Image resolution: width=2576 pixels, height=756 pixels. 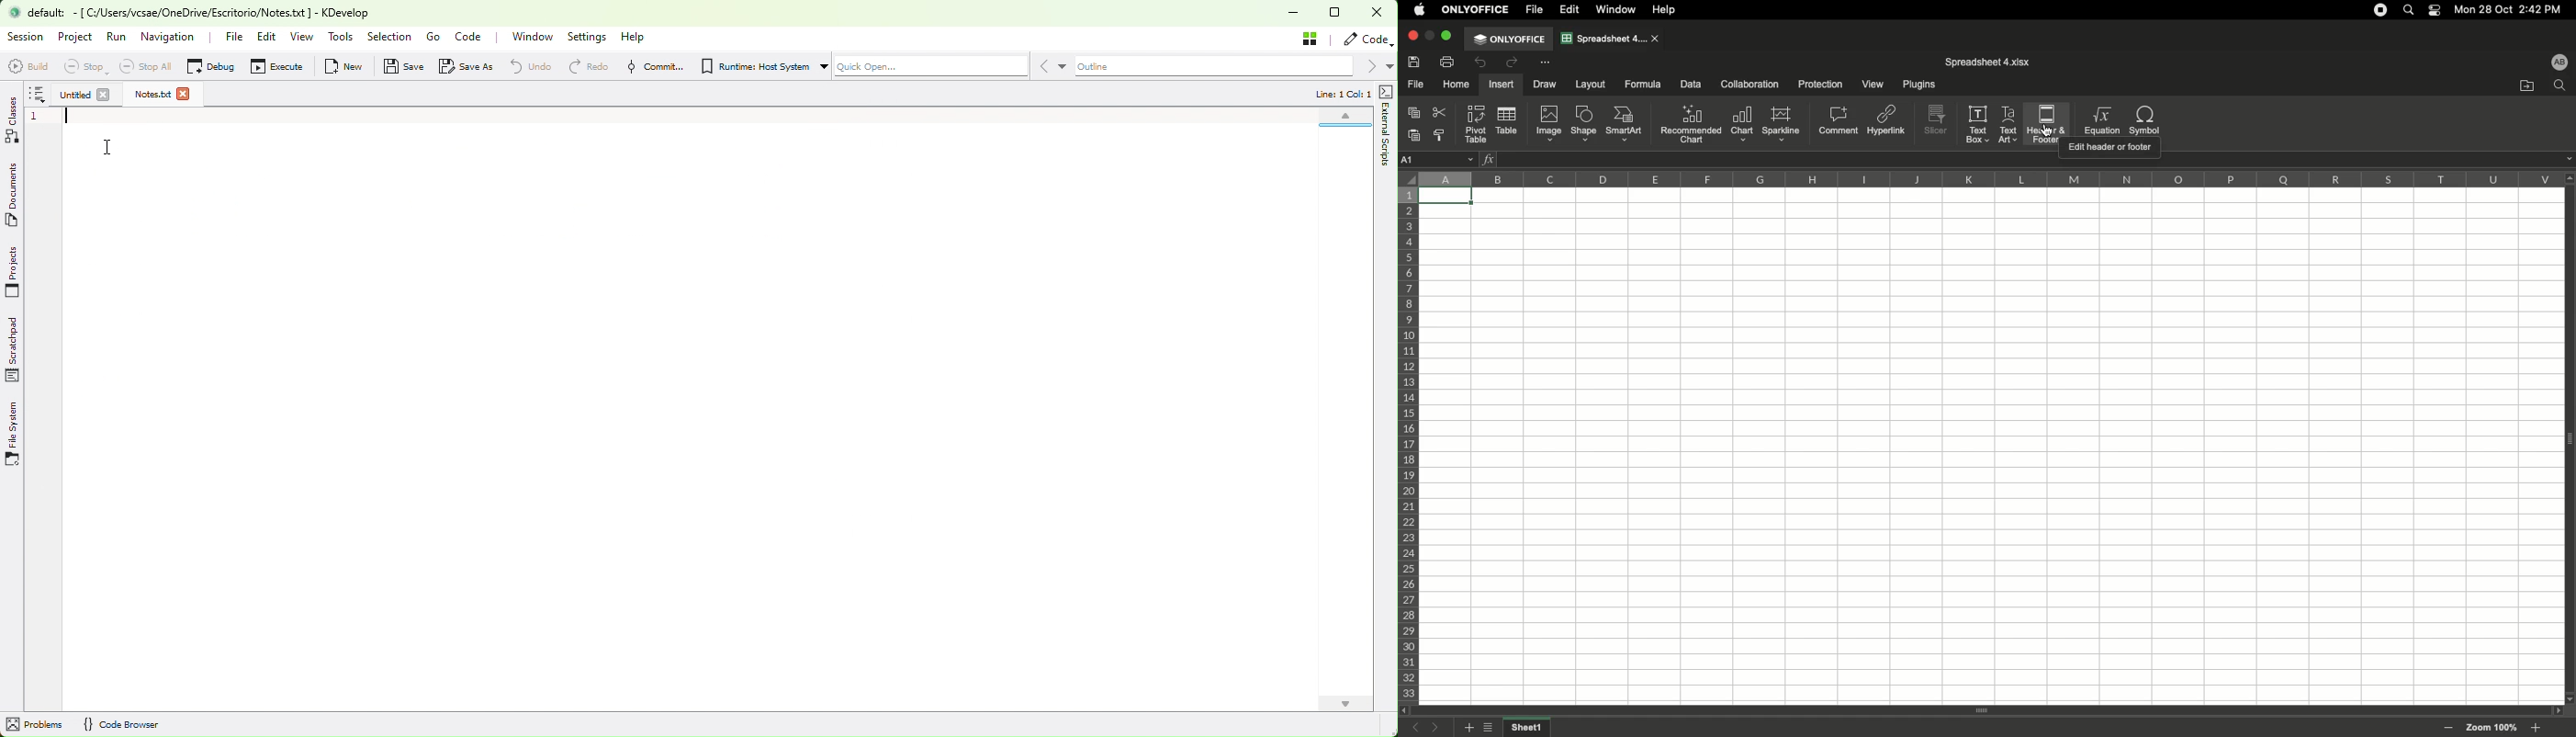 I want to click on Protection, so click(x=1817, y=84).